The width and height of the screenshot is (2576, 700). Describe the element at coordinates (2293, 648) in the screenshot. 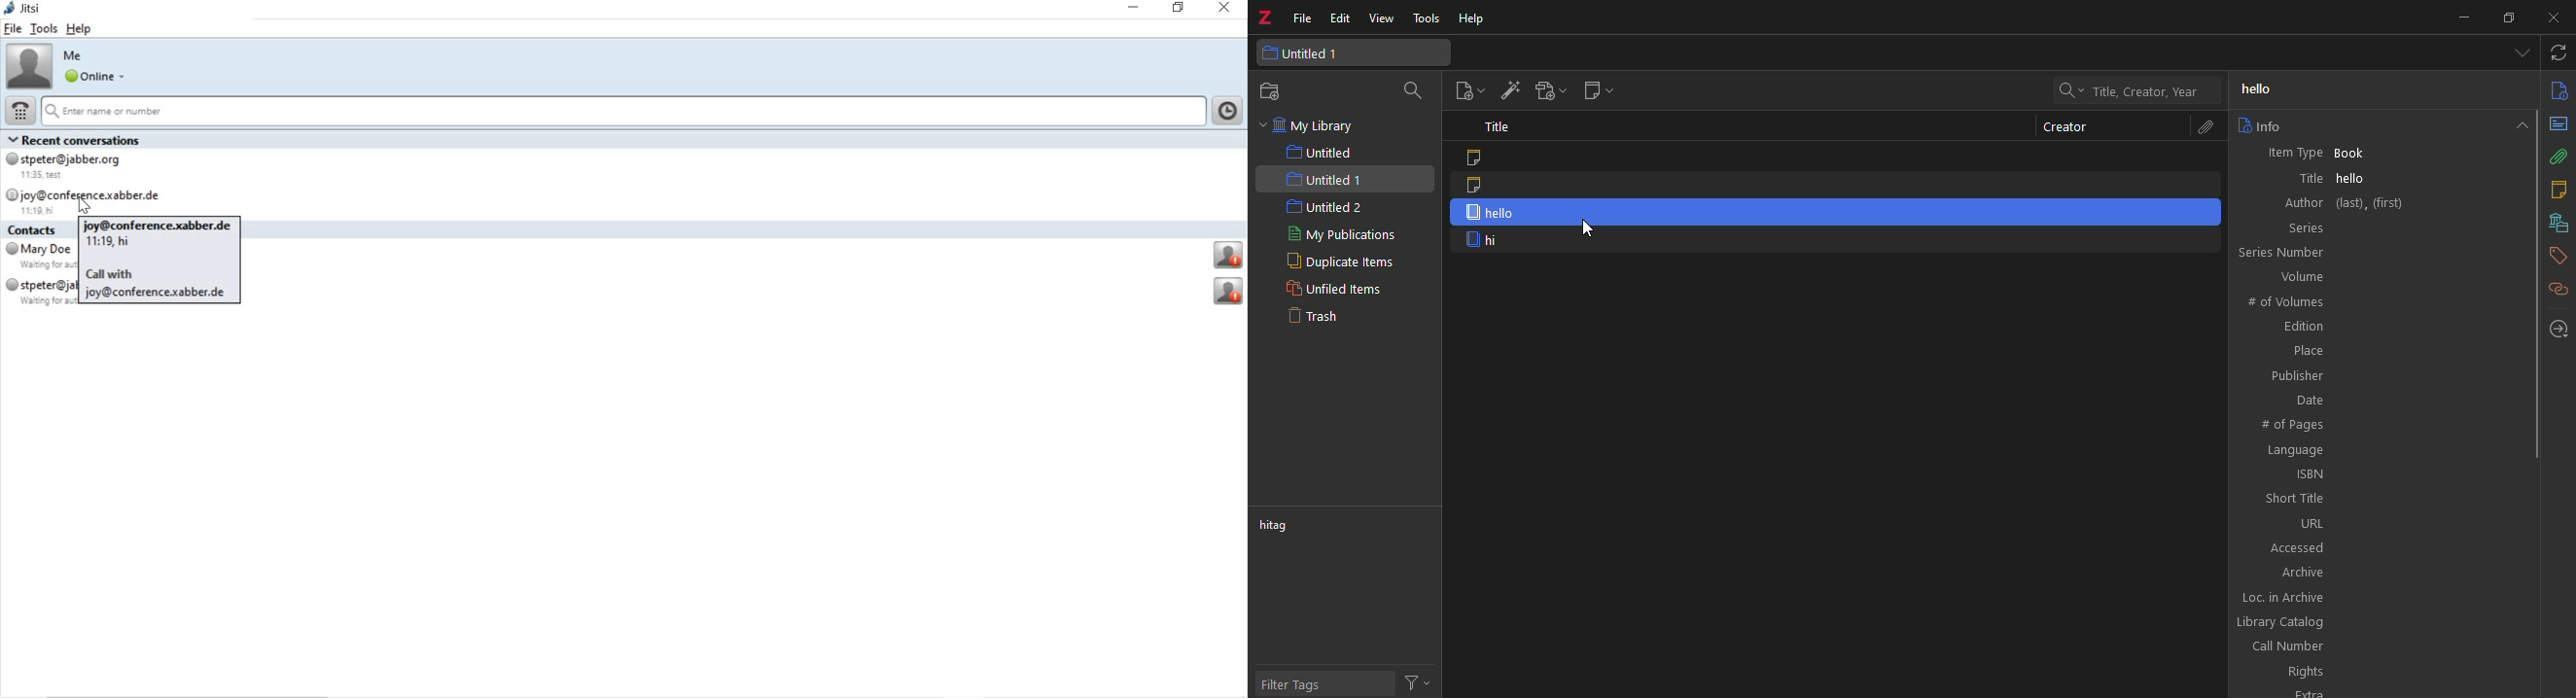

I see `call number` at that location.